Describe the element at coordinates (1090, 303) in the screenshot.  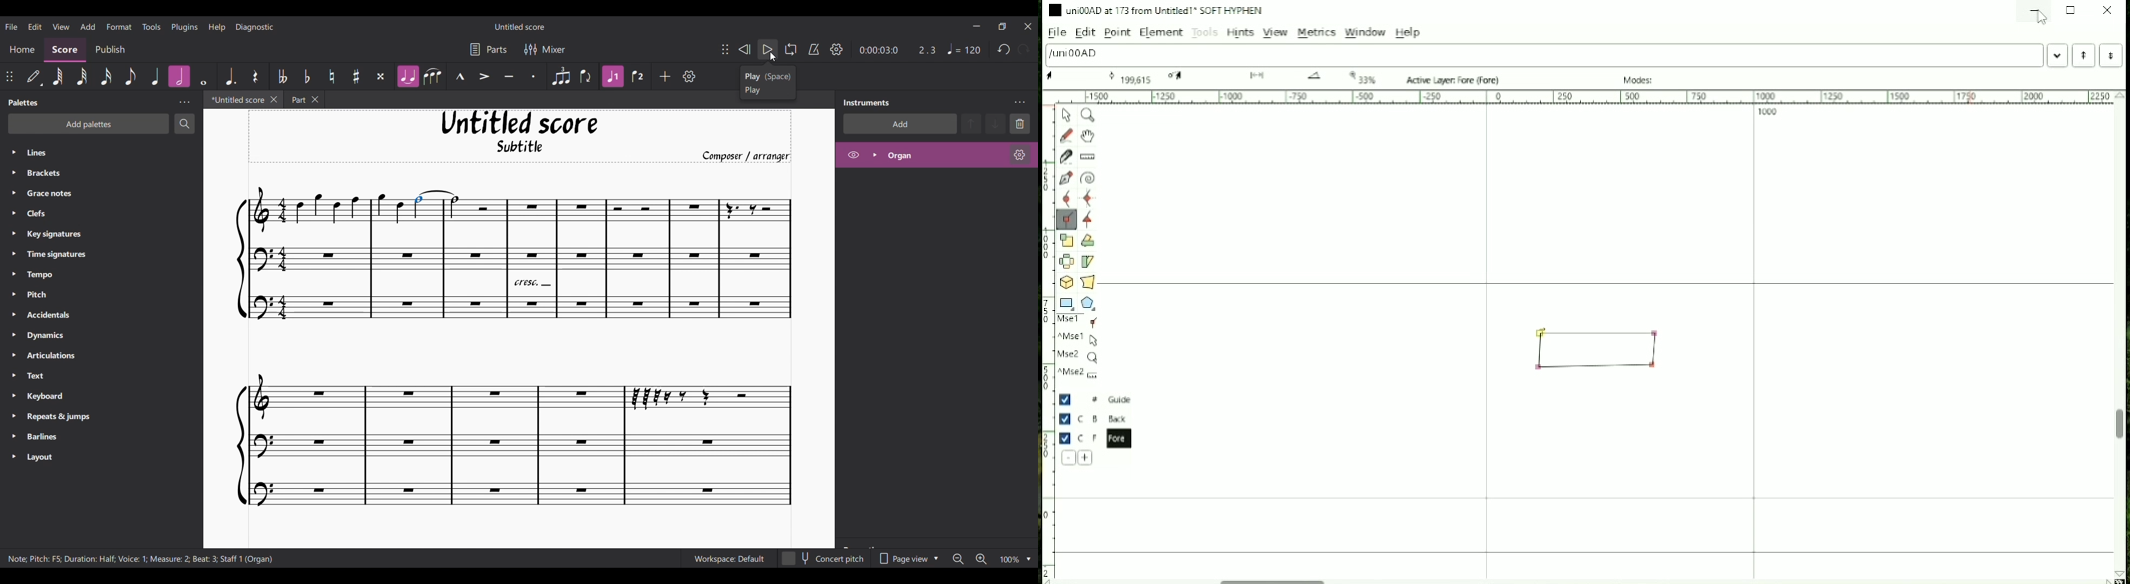
I see `Polygon or star` at that location.